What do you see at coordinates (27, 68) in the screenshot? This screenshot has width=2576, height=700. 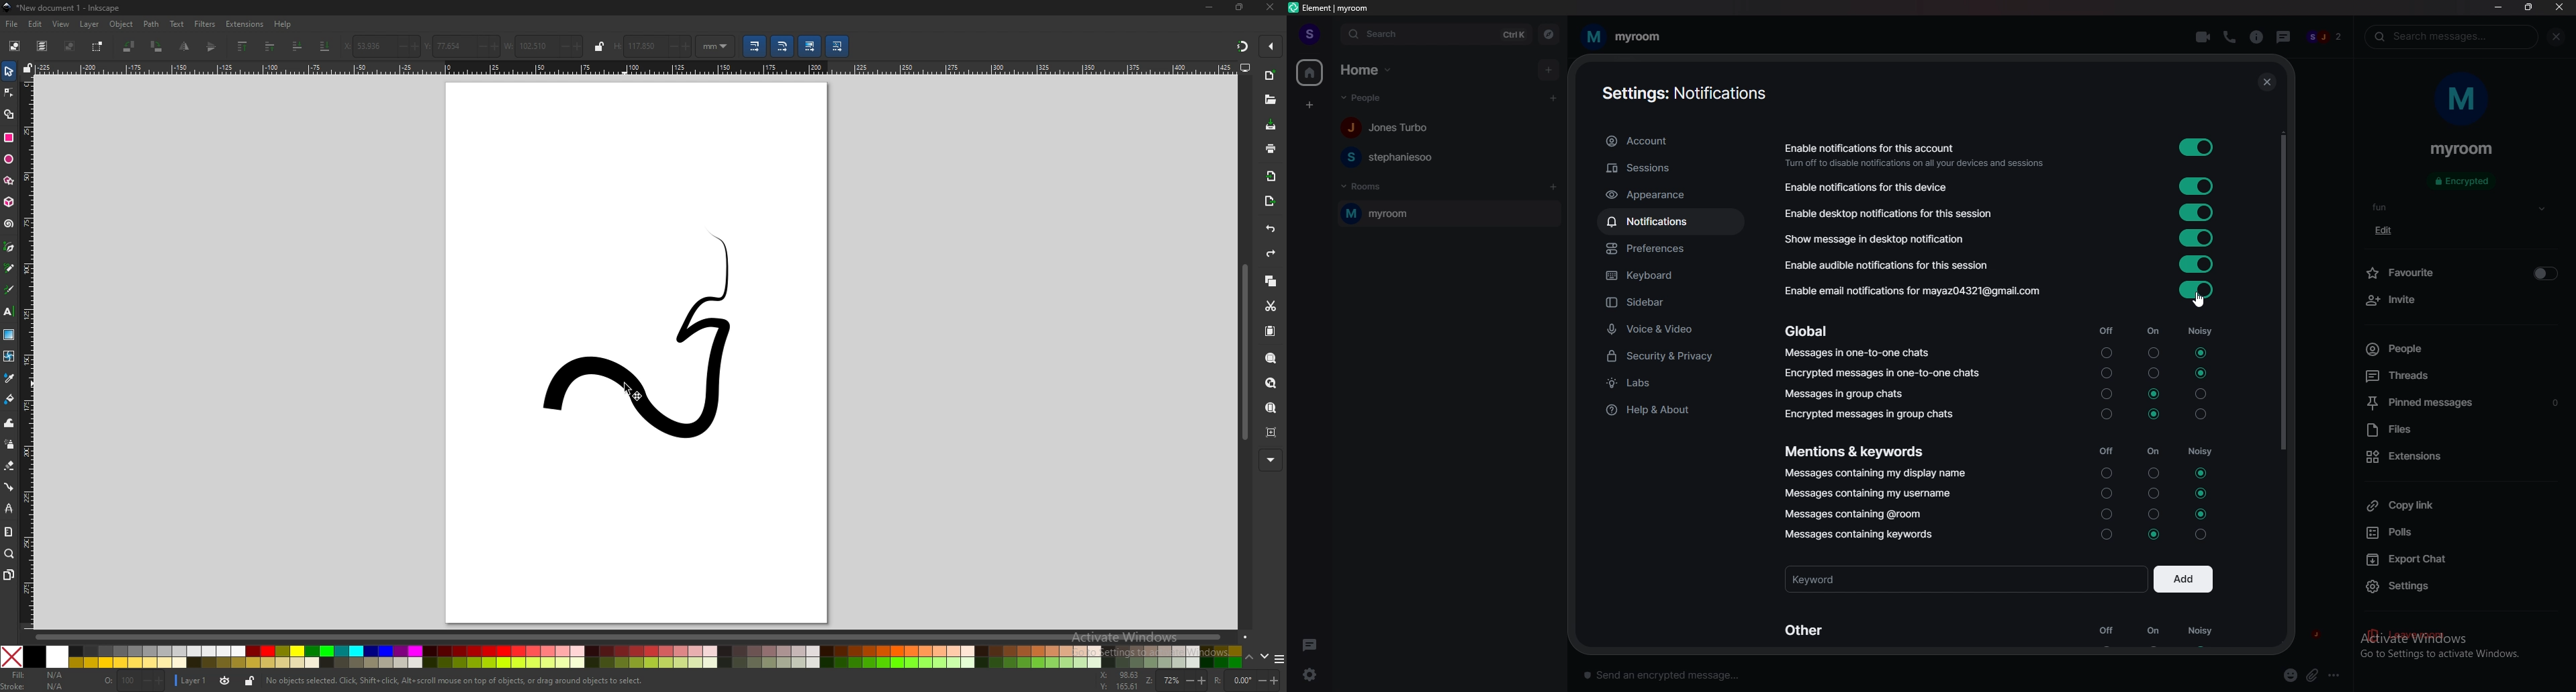 I see `lock guides` at bounding box center [27, 68].